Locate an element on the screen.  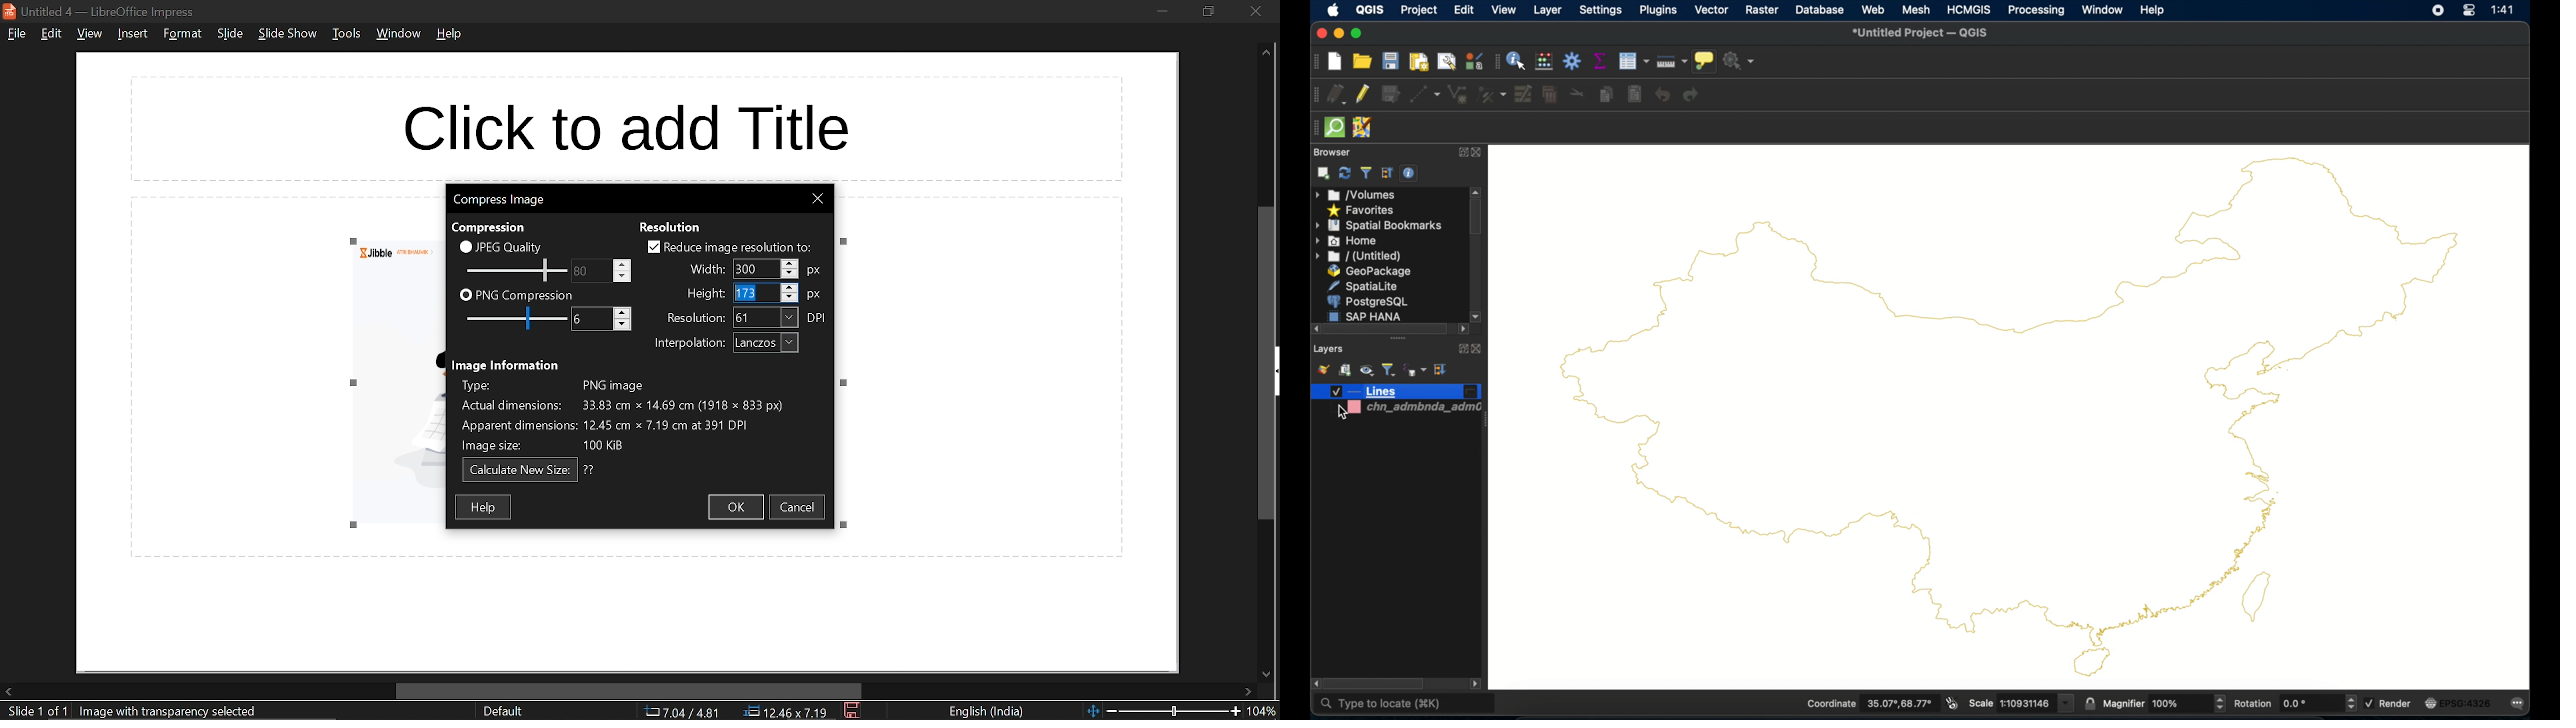
close is located at coordinates (1478, 349).